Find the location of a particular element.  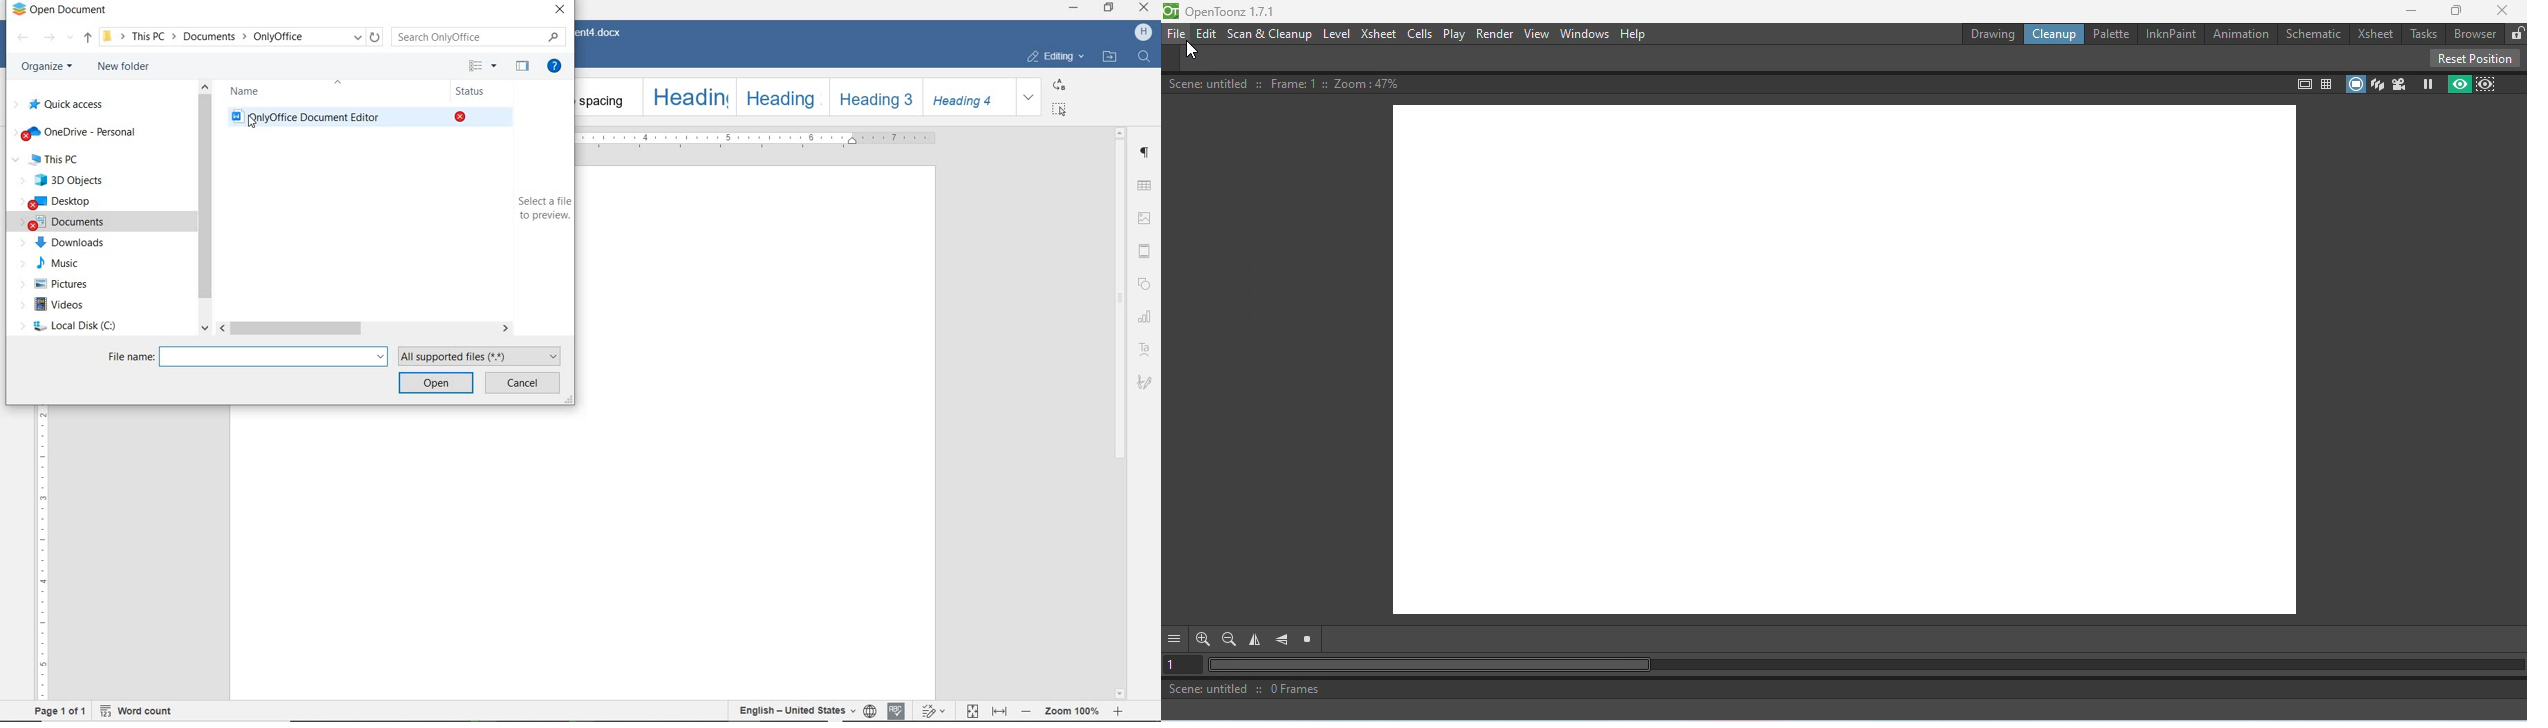

Image is located at coordinates (1148, 217).